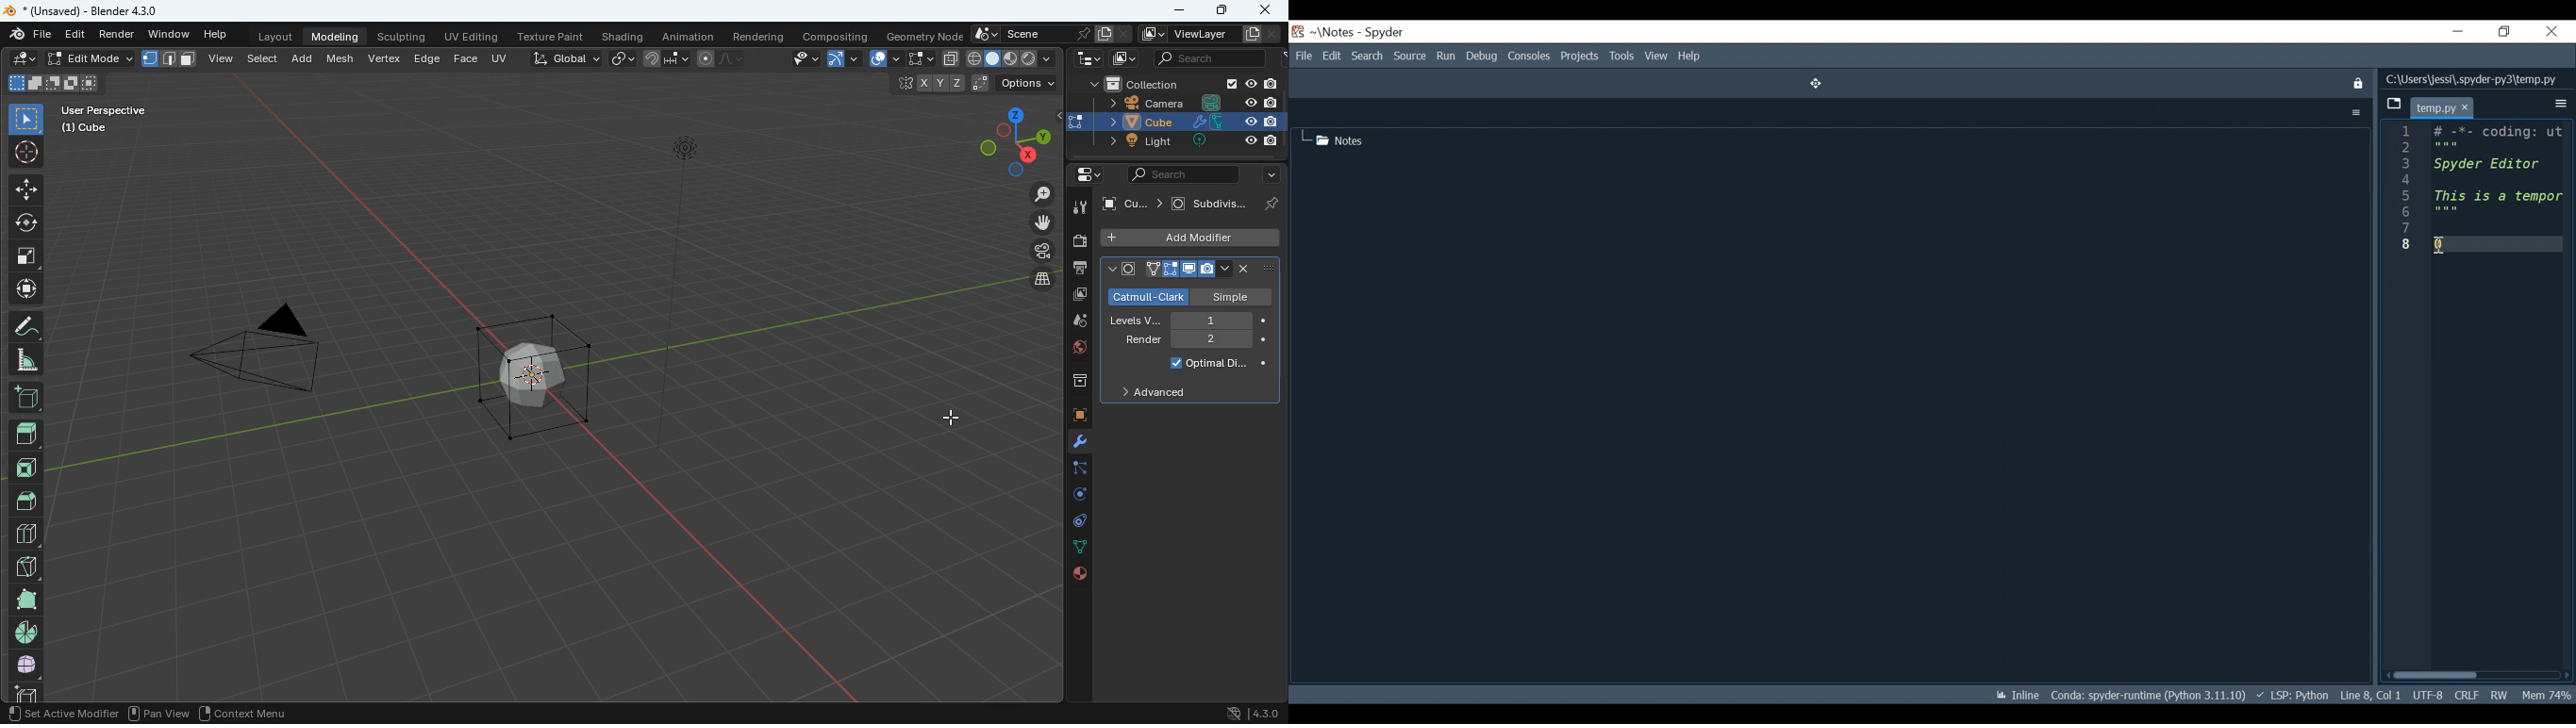 The width and height of the screenshot is (2576, 728). I want to click on Consoles, so click(1529, 56).